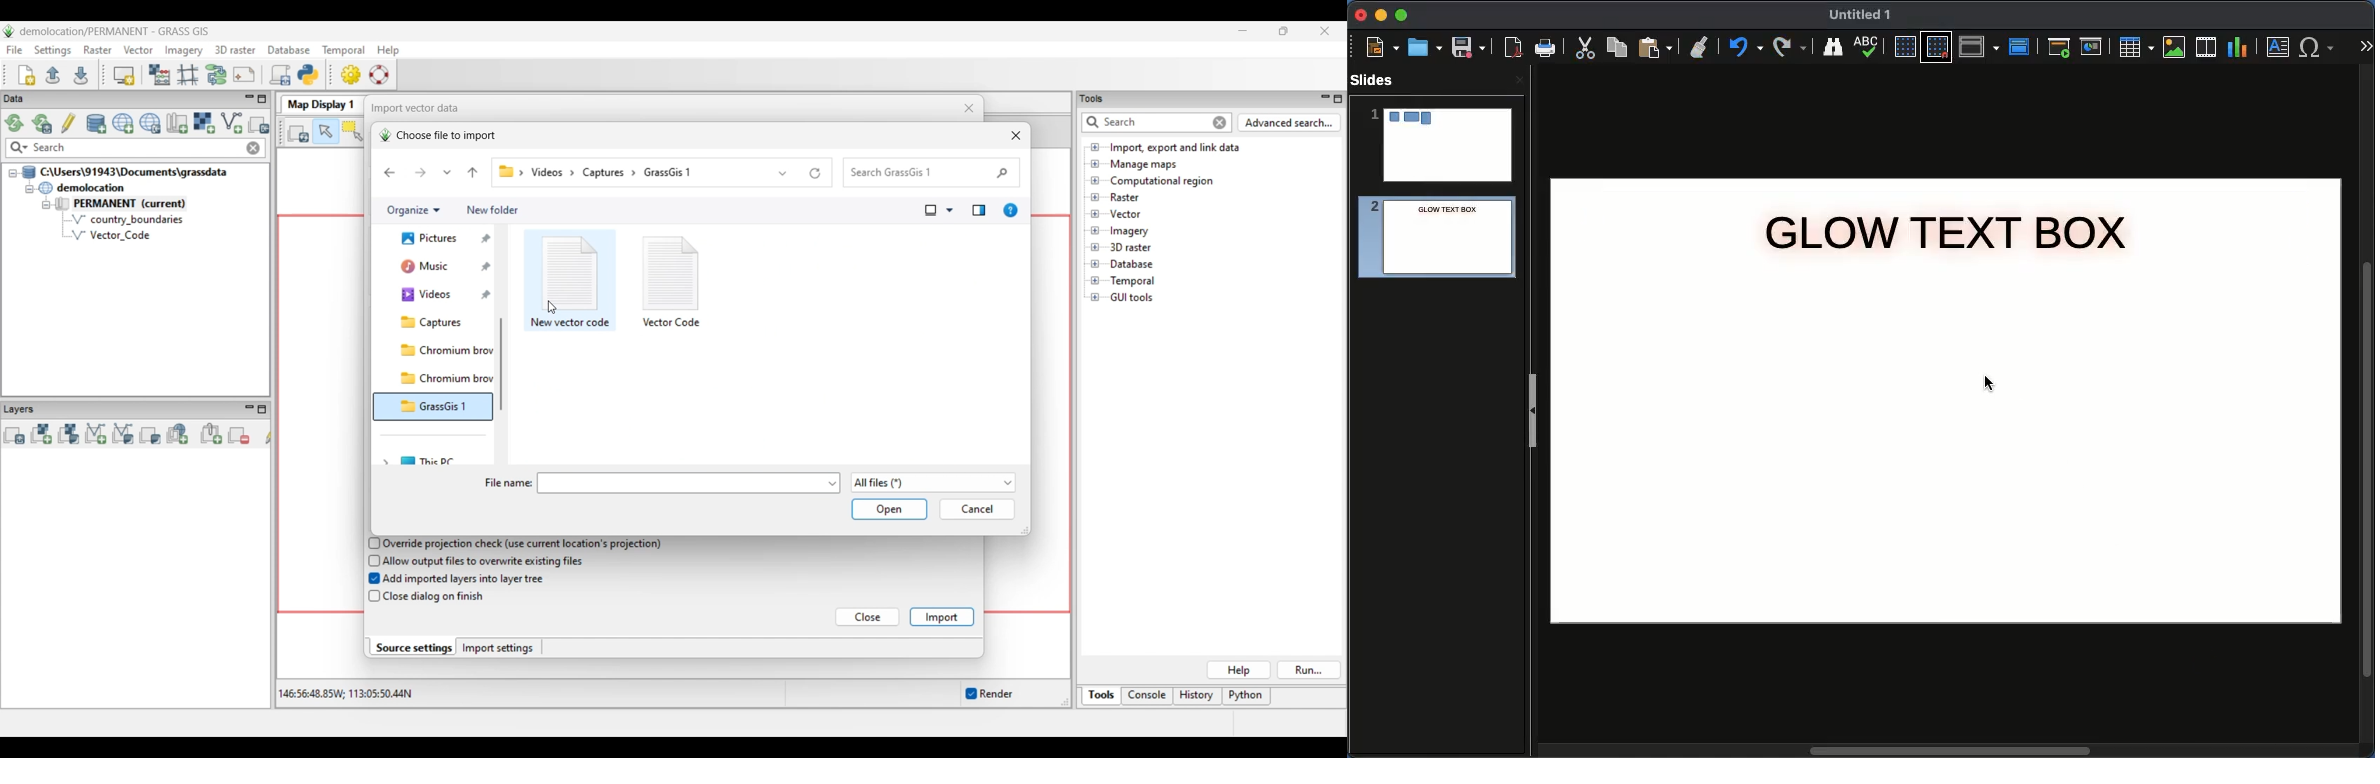  What do you see at coordinates (1861, 15) in the screenshot?
I see `Name` at bounding box center [1861, 15].